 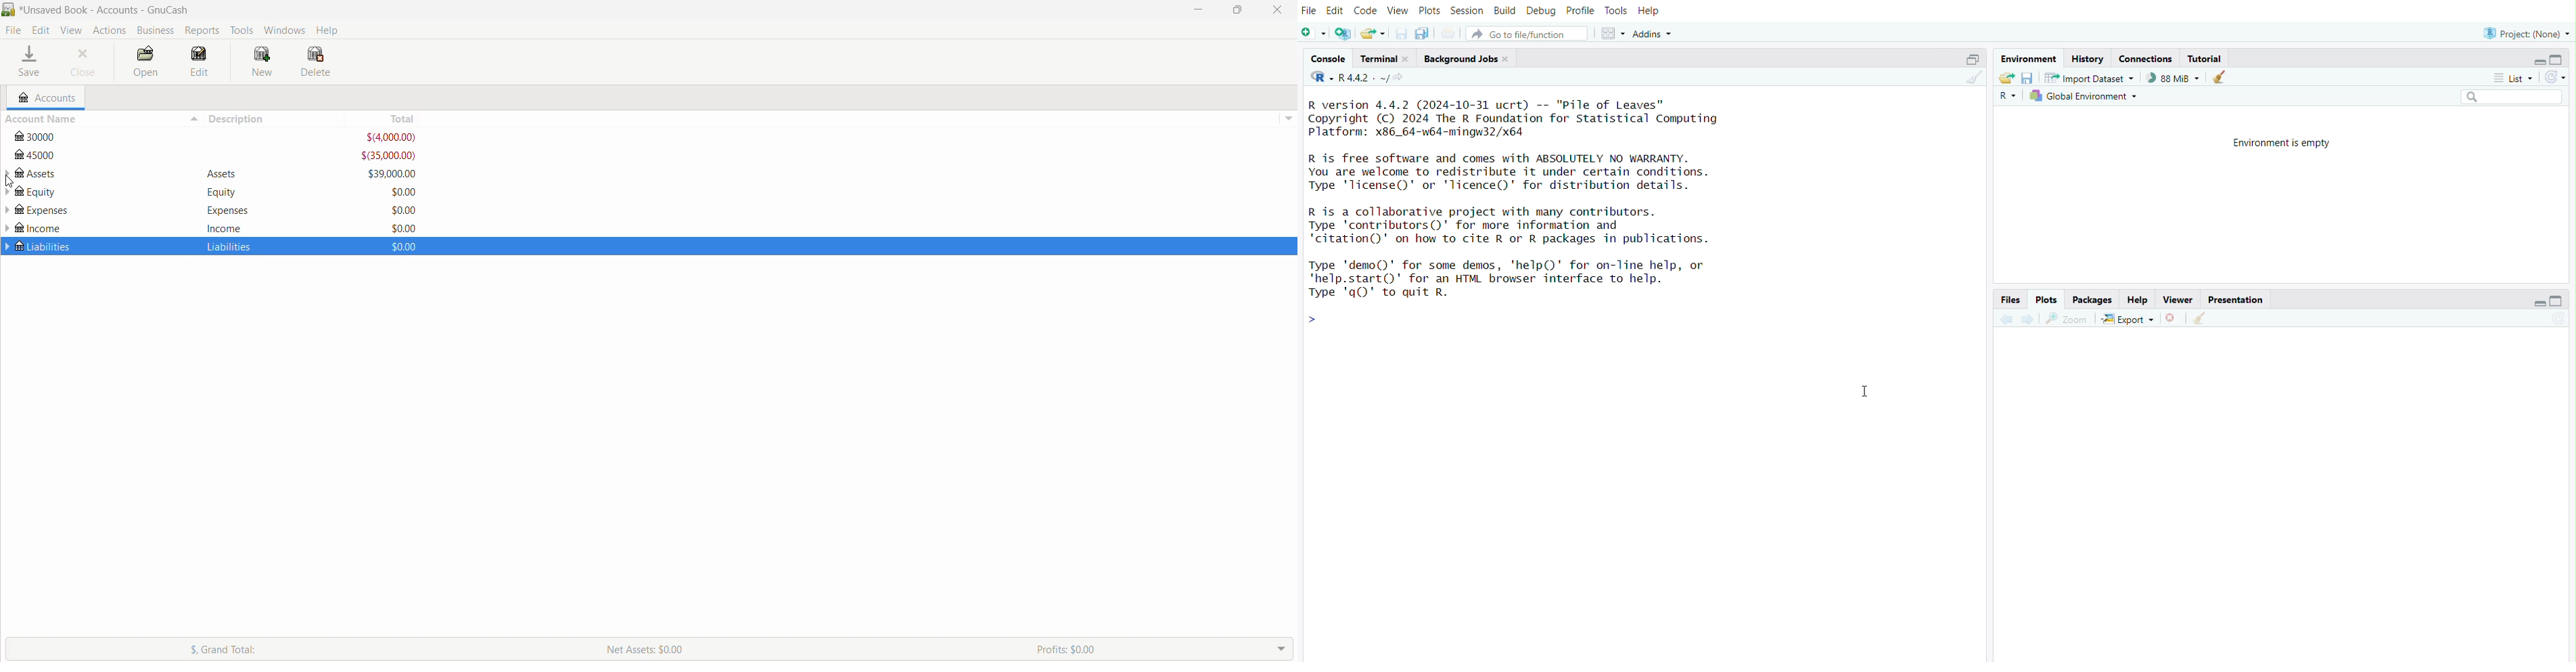 I want to click on global environment, so click(x=2089, y=97).